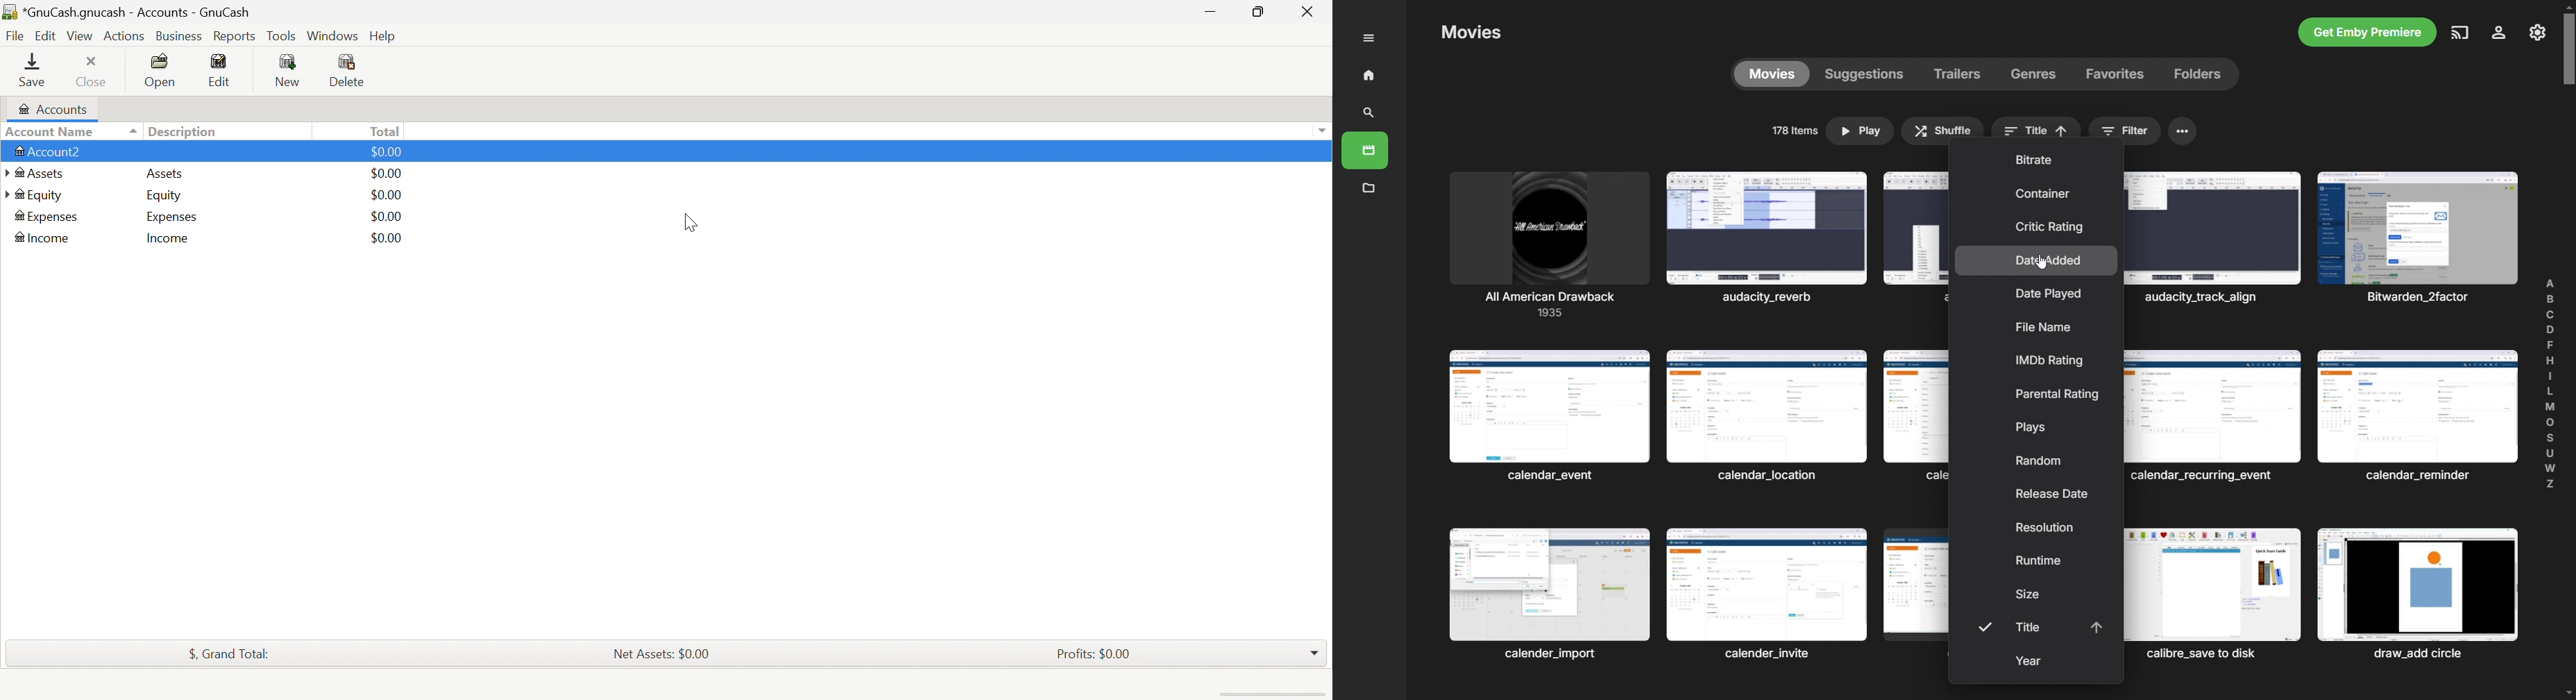 This screenshot has height=700, width=2576. What do you see at coordinates (2036, 493) in the screenshot?
I see `release date` at bounding box center [2036, 493].